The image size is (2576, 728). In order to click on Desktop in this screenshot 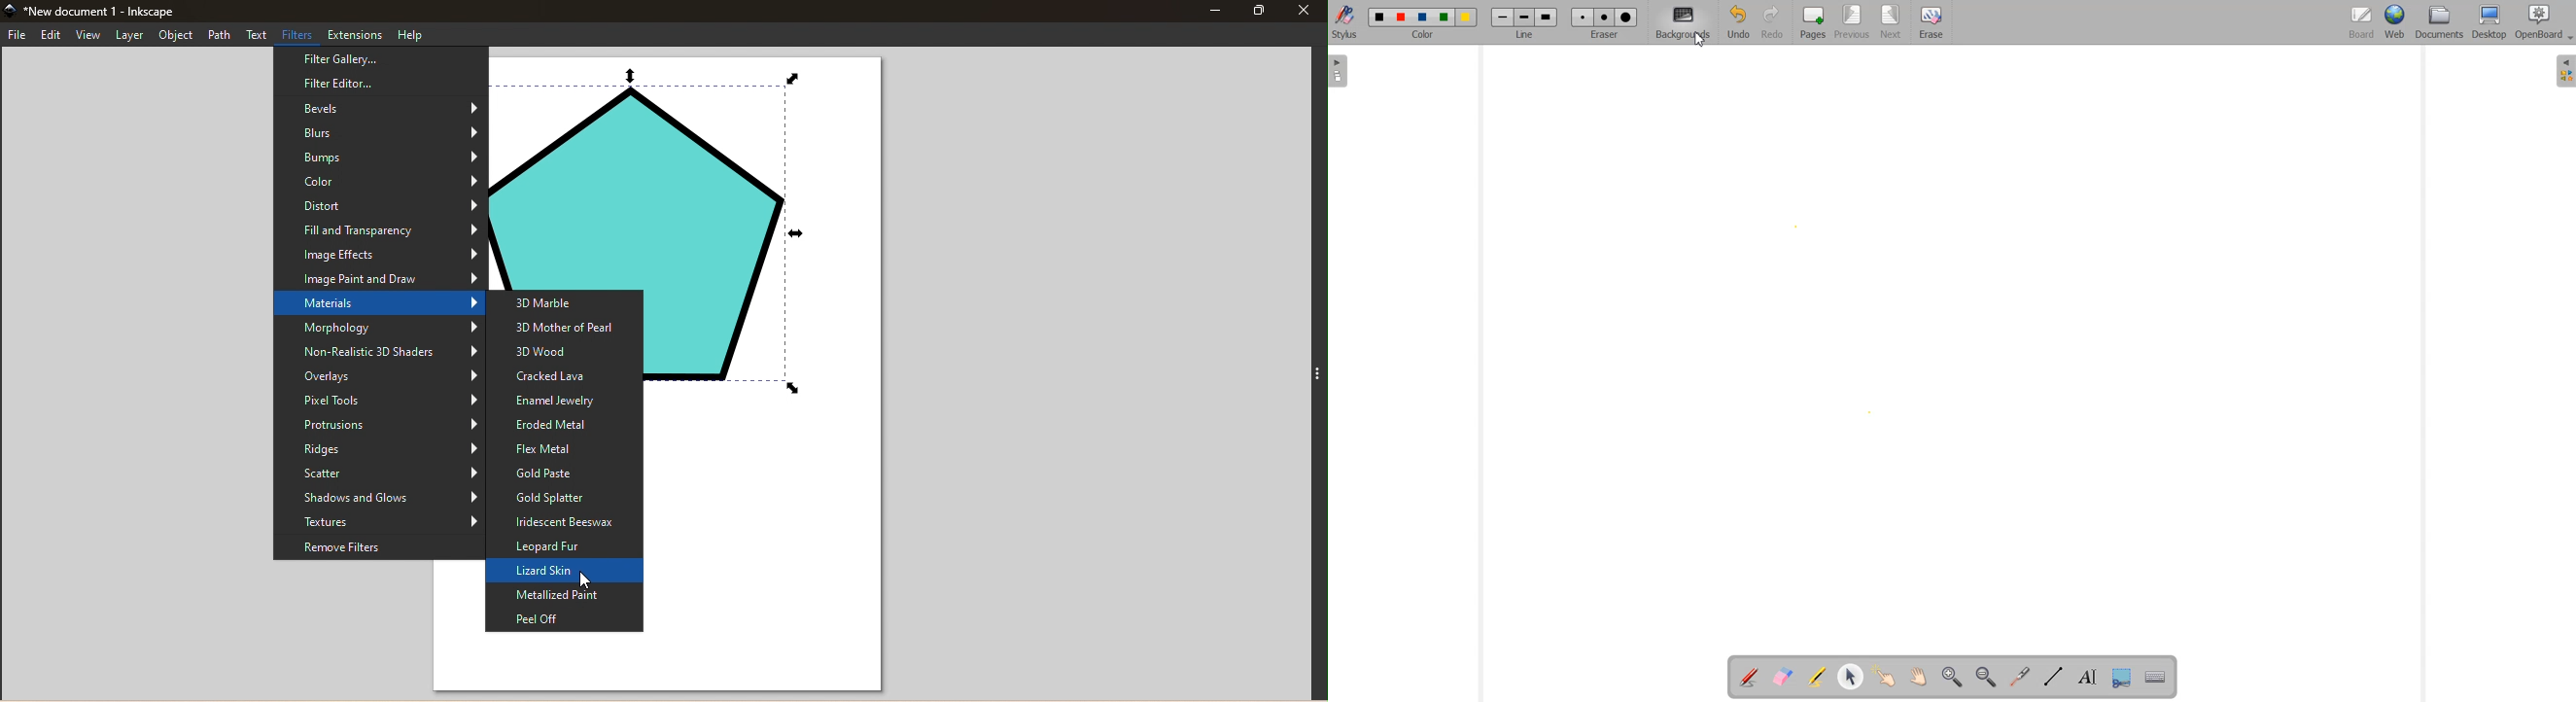, I will do `click(2492, 23)`.